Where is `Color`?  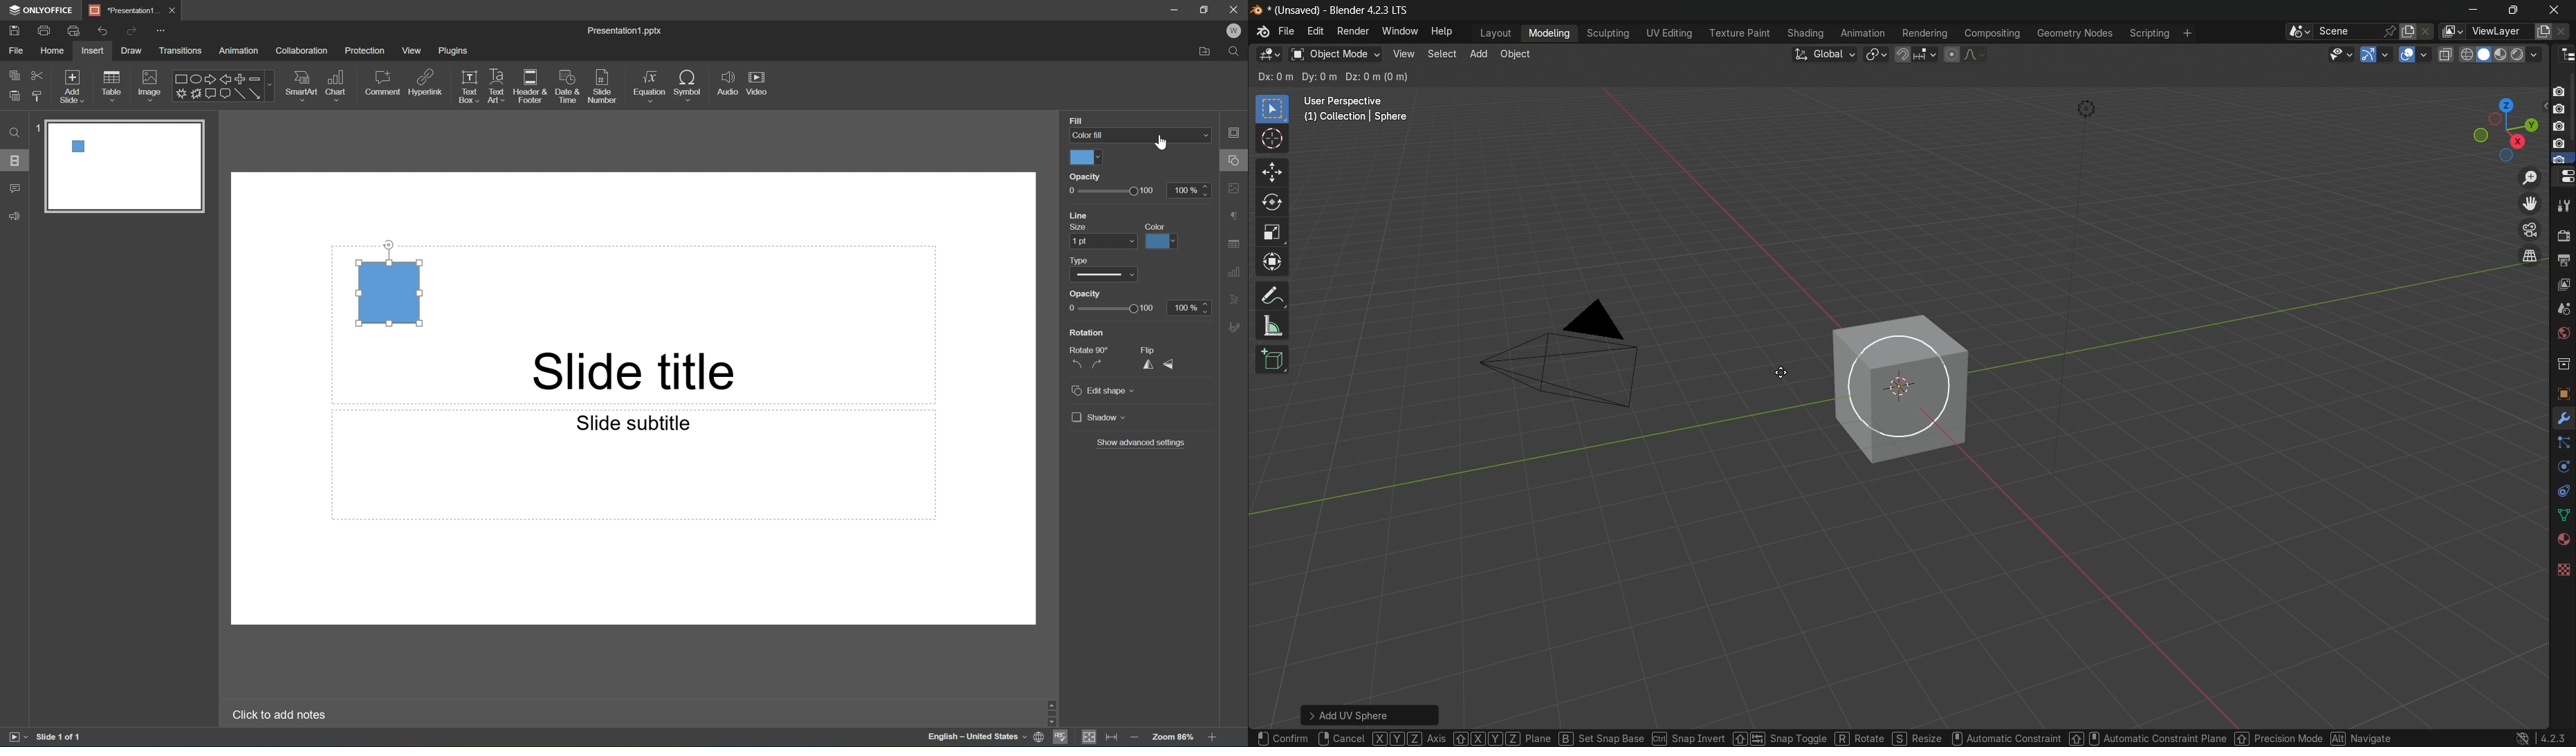 Color is located at coordinates (1160, 241).